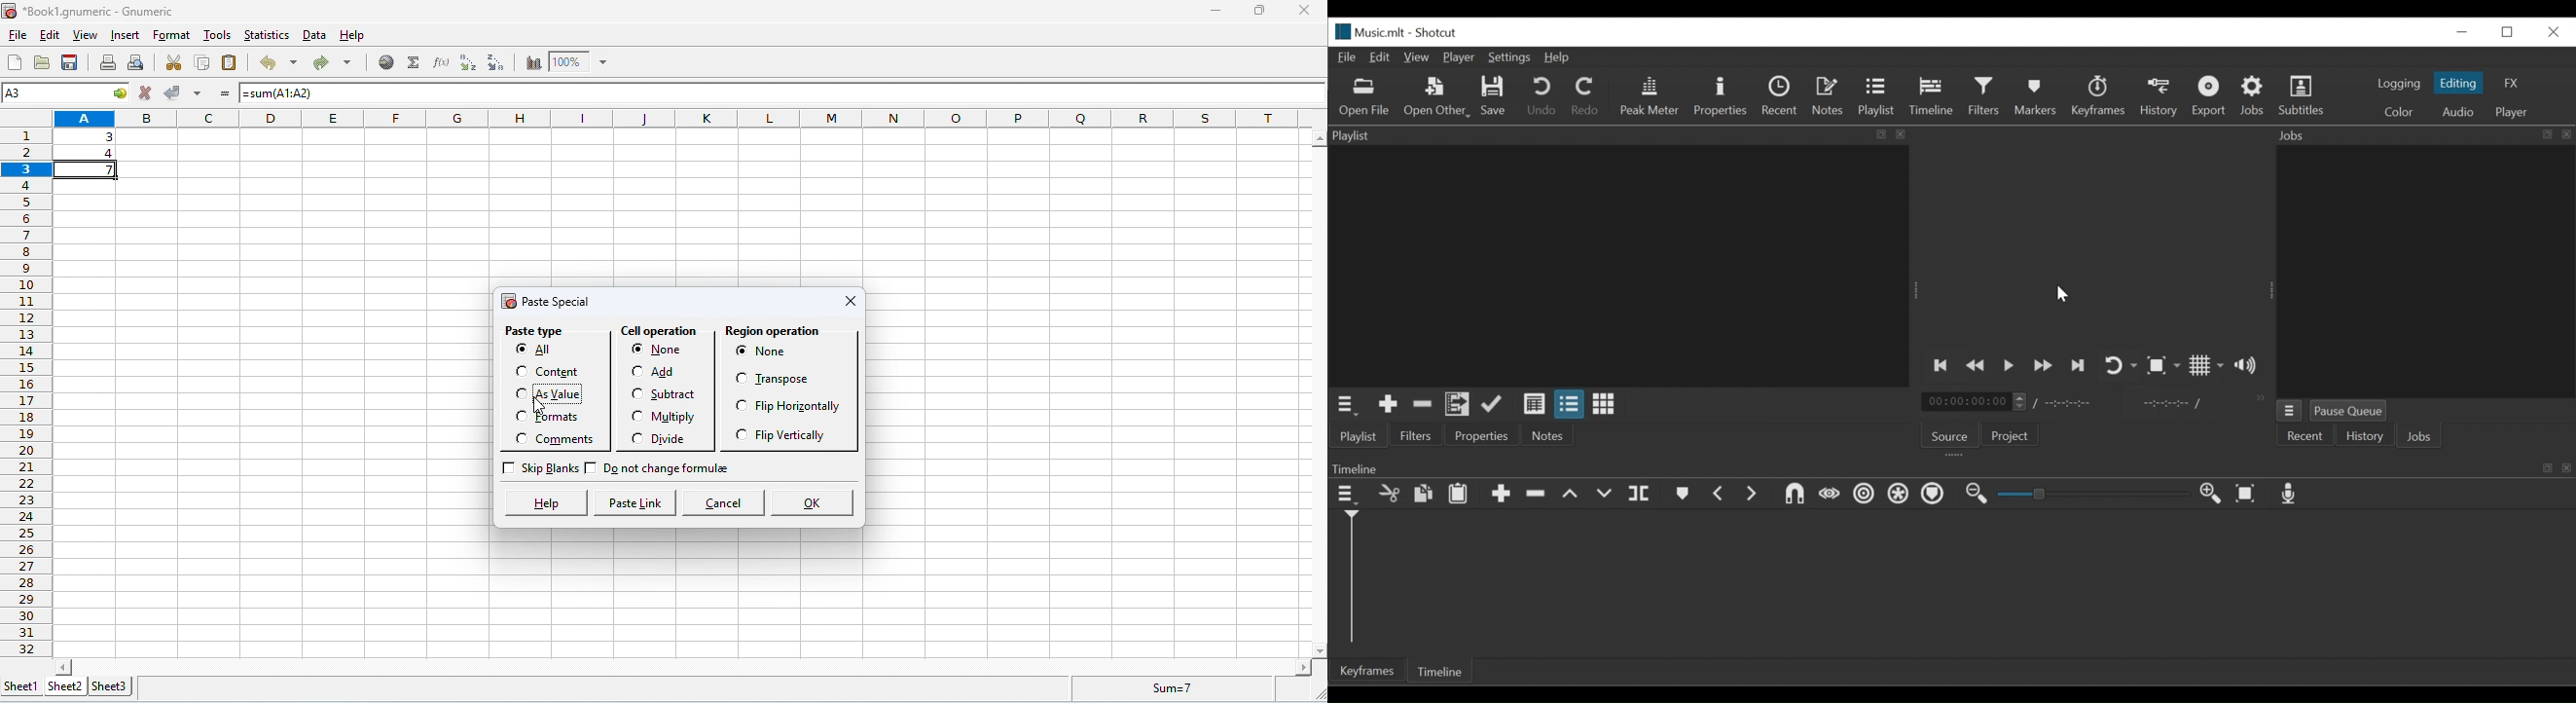 This screenshot has height=728, width=2576. I want to click on Save, so click(1494, 97).